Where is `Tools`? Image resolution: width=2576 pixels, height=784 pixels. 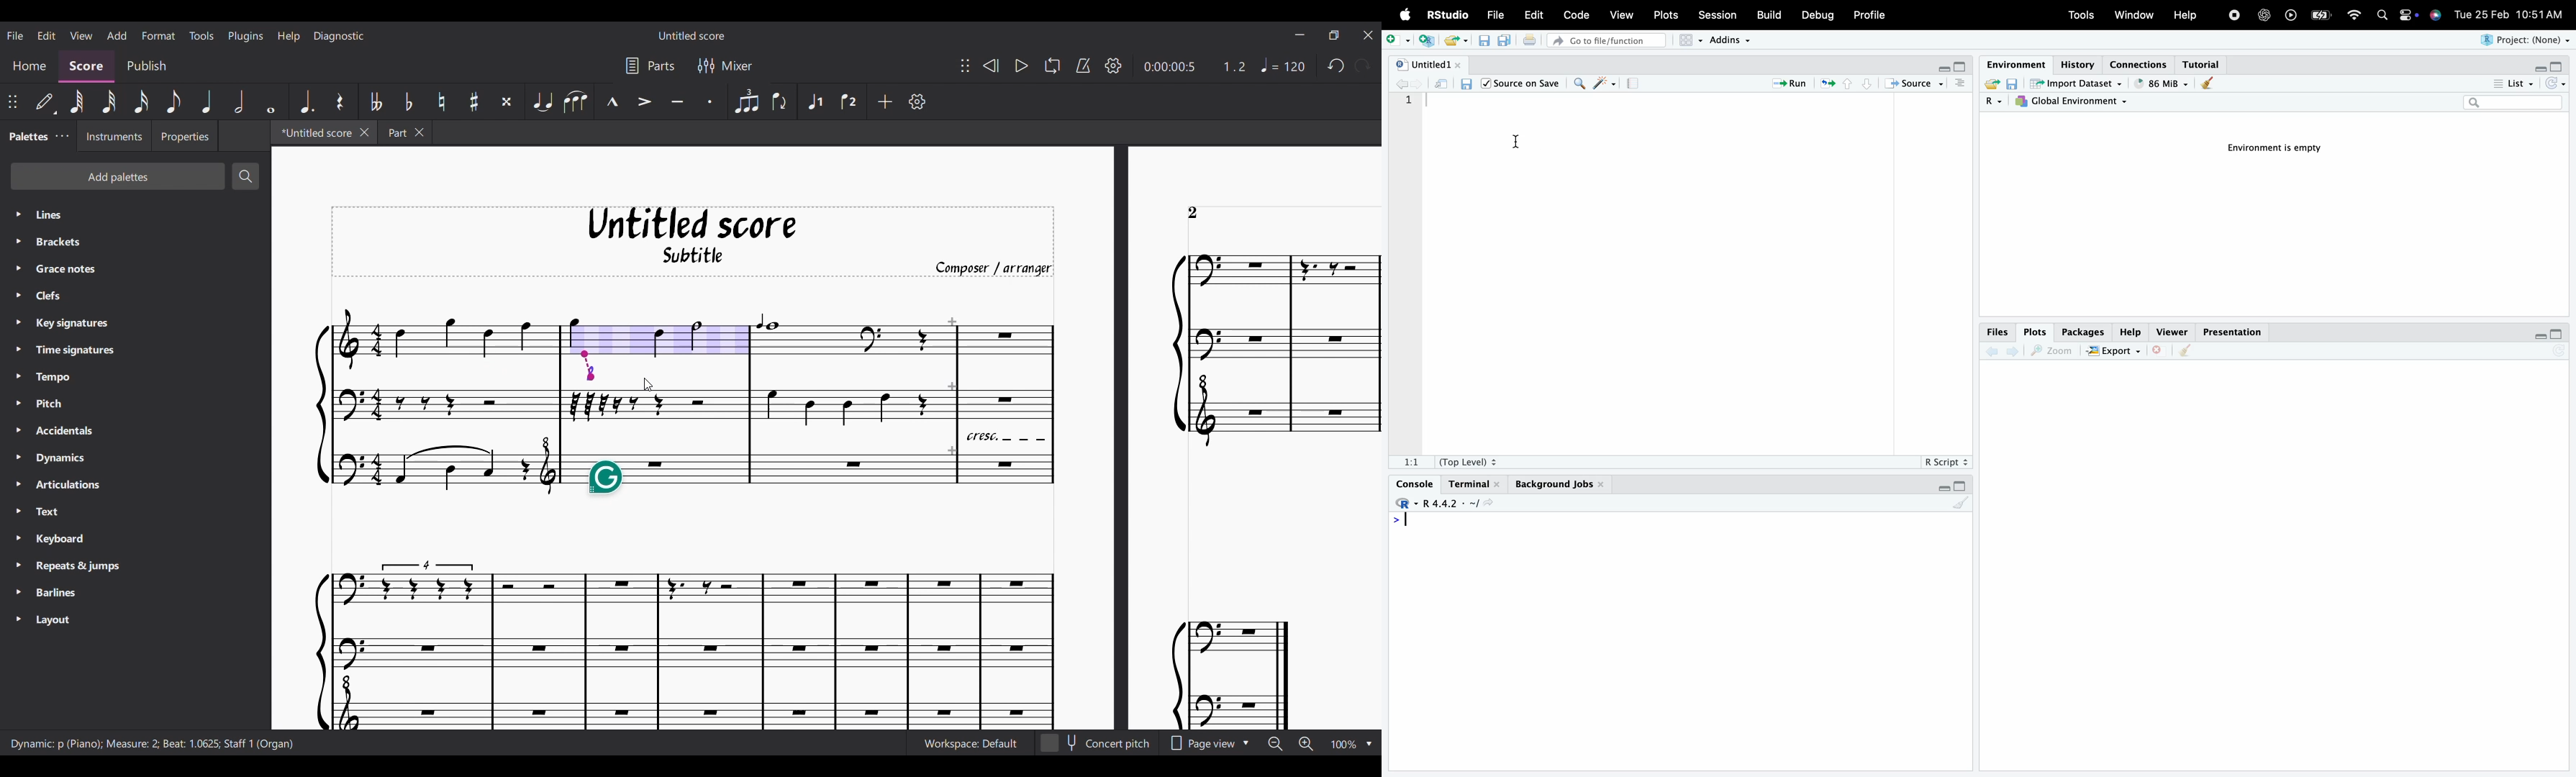
Tools is located at coordinates (2081, 15).